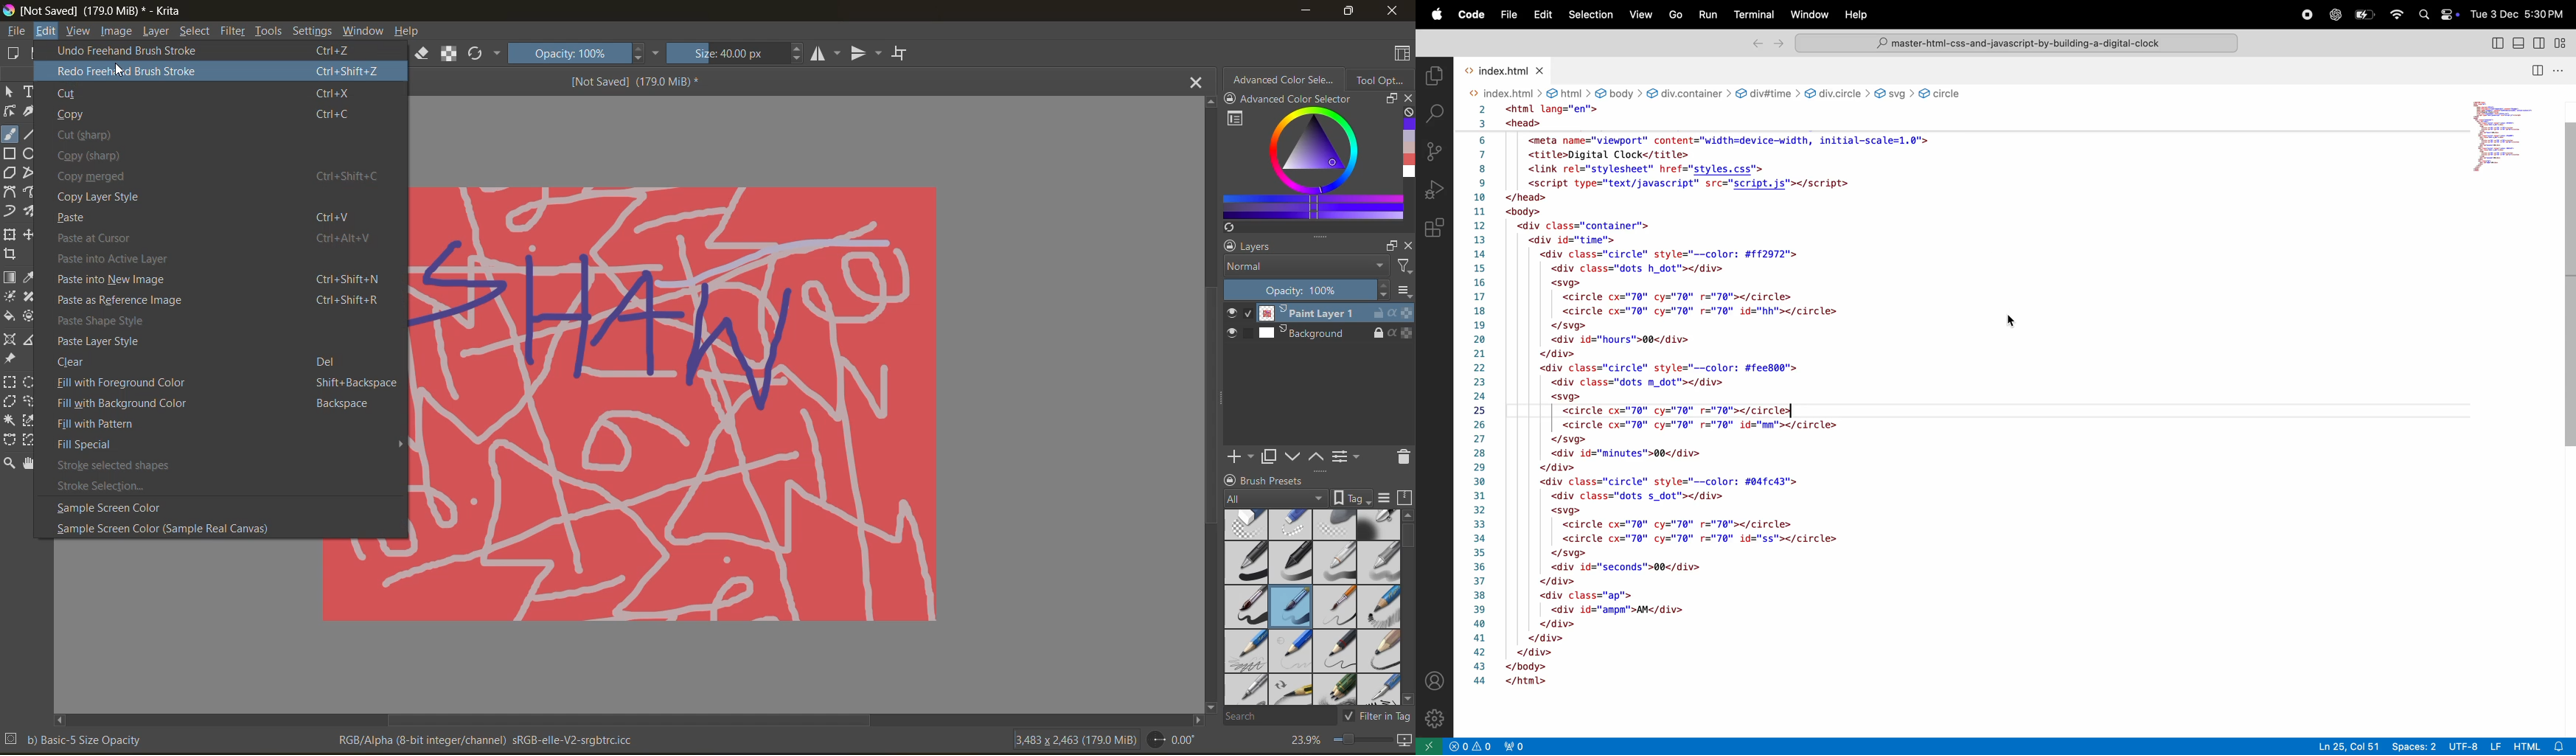 This screenshot has height=756, width=2576. What do you see at coordinates (10, 401) in the screenshot?
I see `polygonal selection tool` at bounding box center [10, 401].